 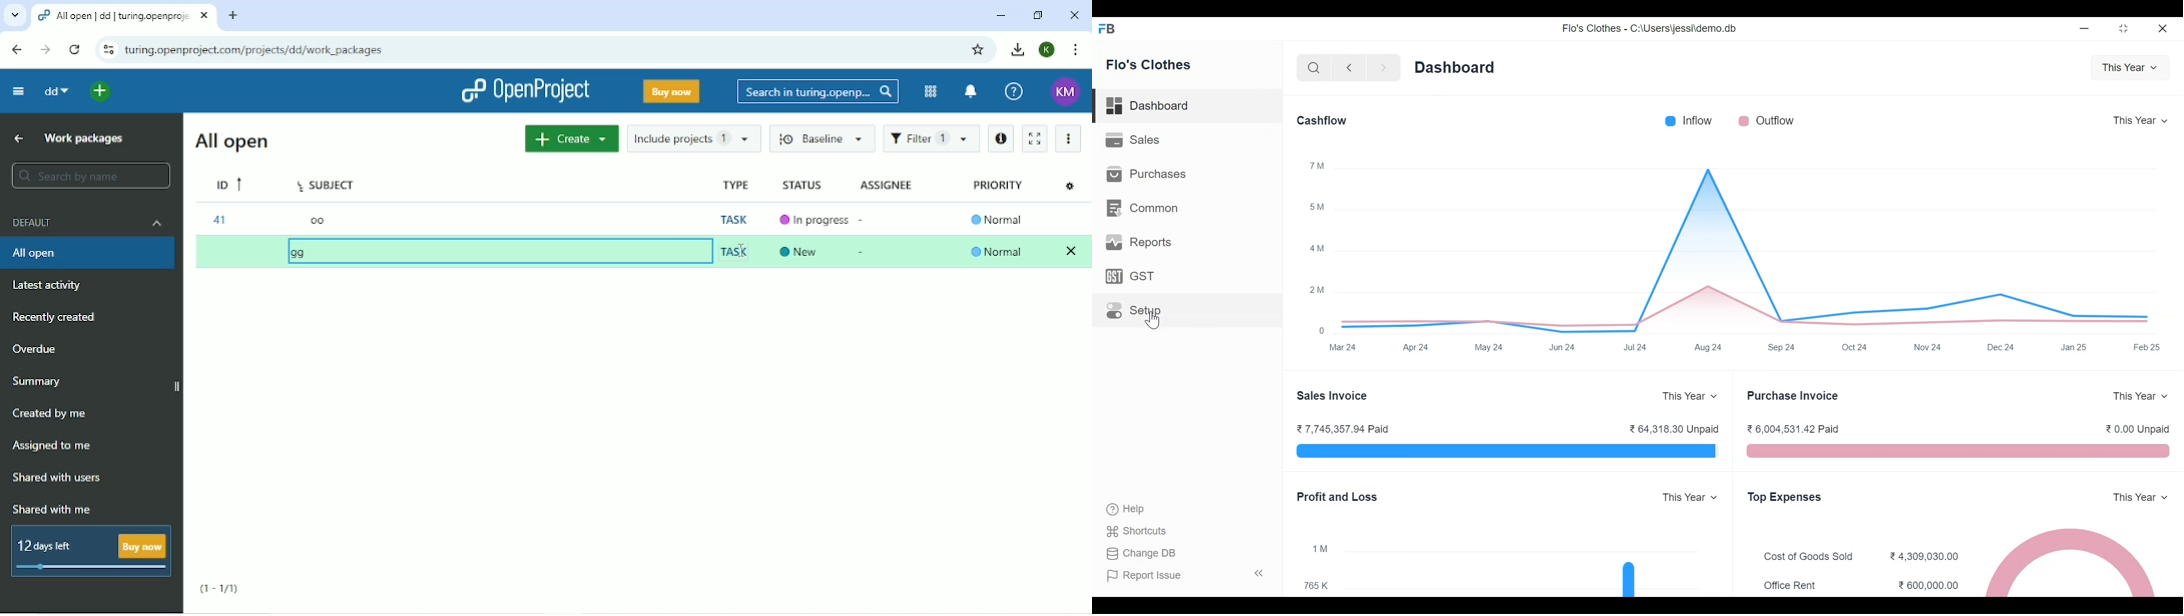 What do you see at coordinates (2141, 120) in the screenshot?
I see `this year` at bounding box center [2141, 120].